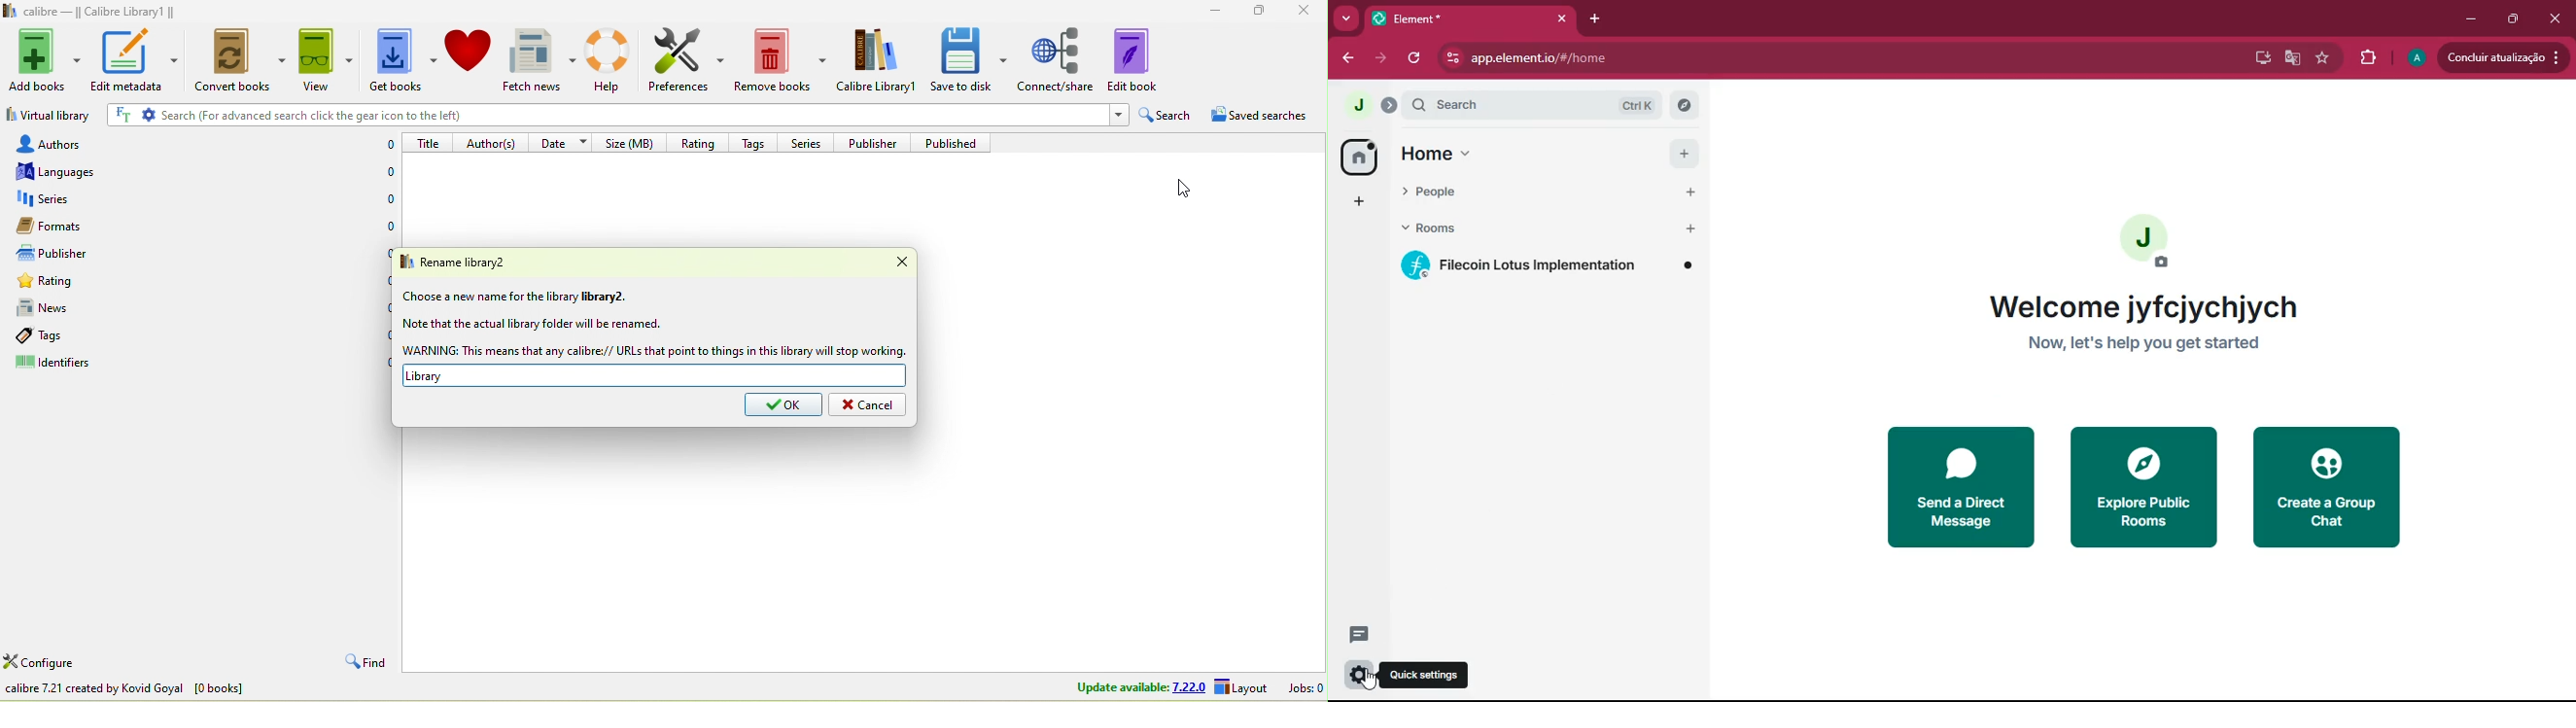 The width and height of the screenshot is (2576, 728). Describe the element at coordinates (687, 61) in the screenshot. I see `preference` at that location.